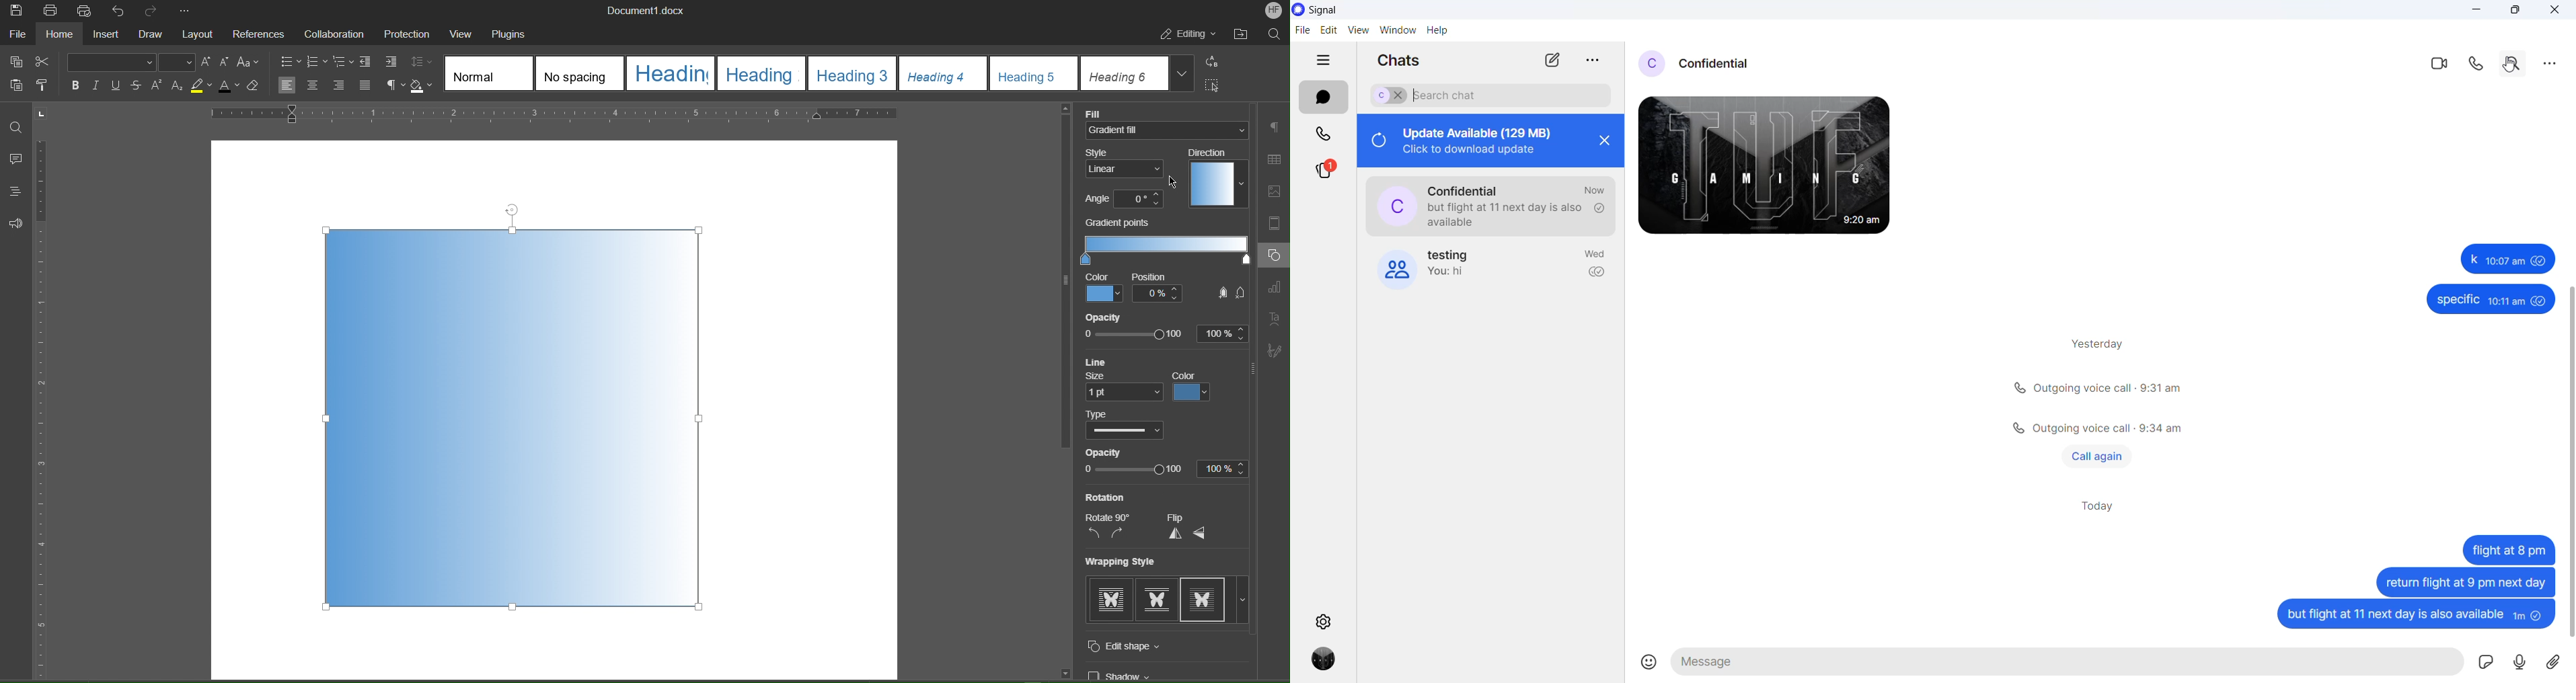 The image size is (2576, 700). Describe the element at coordinates (1591, 61) in the screenshot. I see `close tab` at that location.